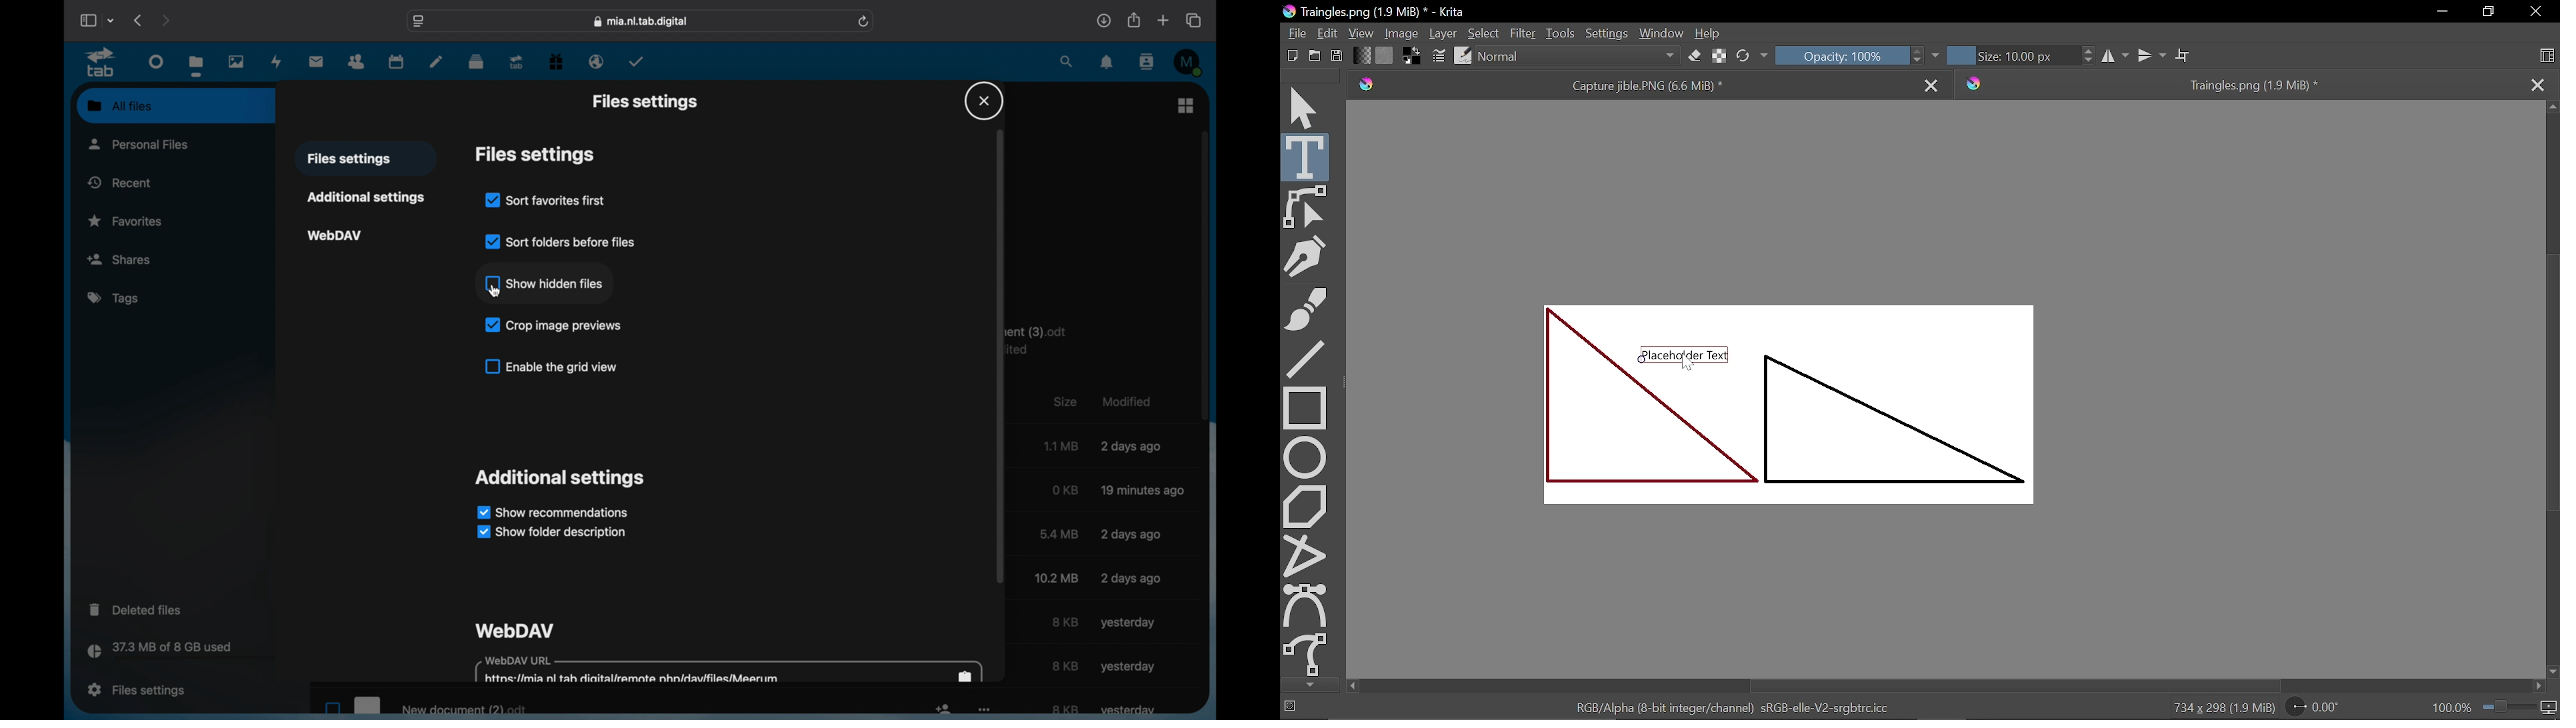 This screenshot has width=2576, height=728. What do you see at coordinates (1742, 56) in the screenshot?
I see `Reload original preset` at bounding box center [1742, 56].